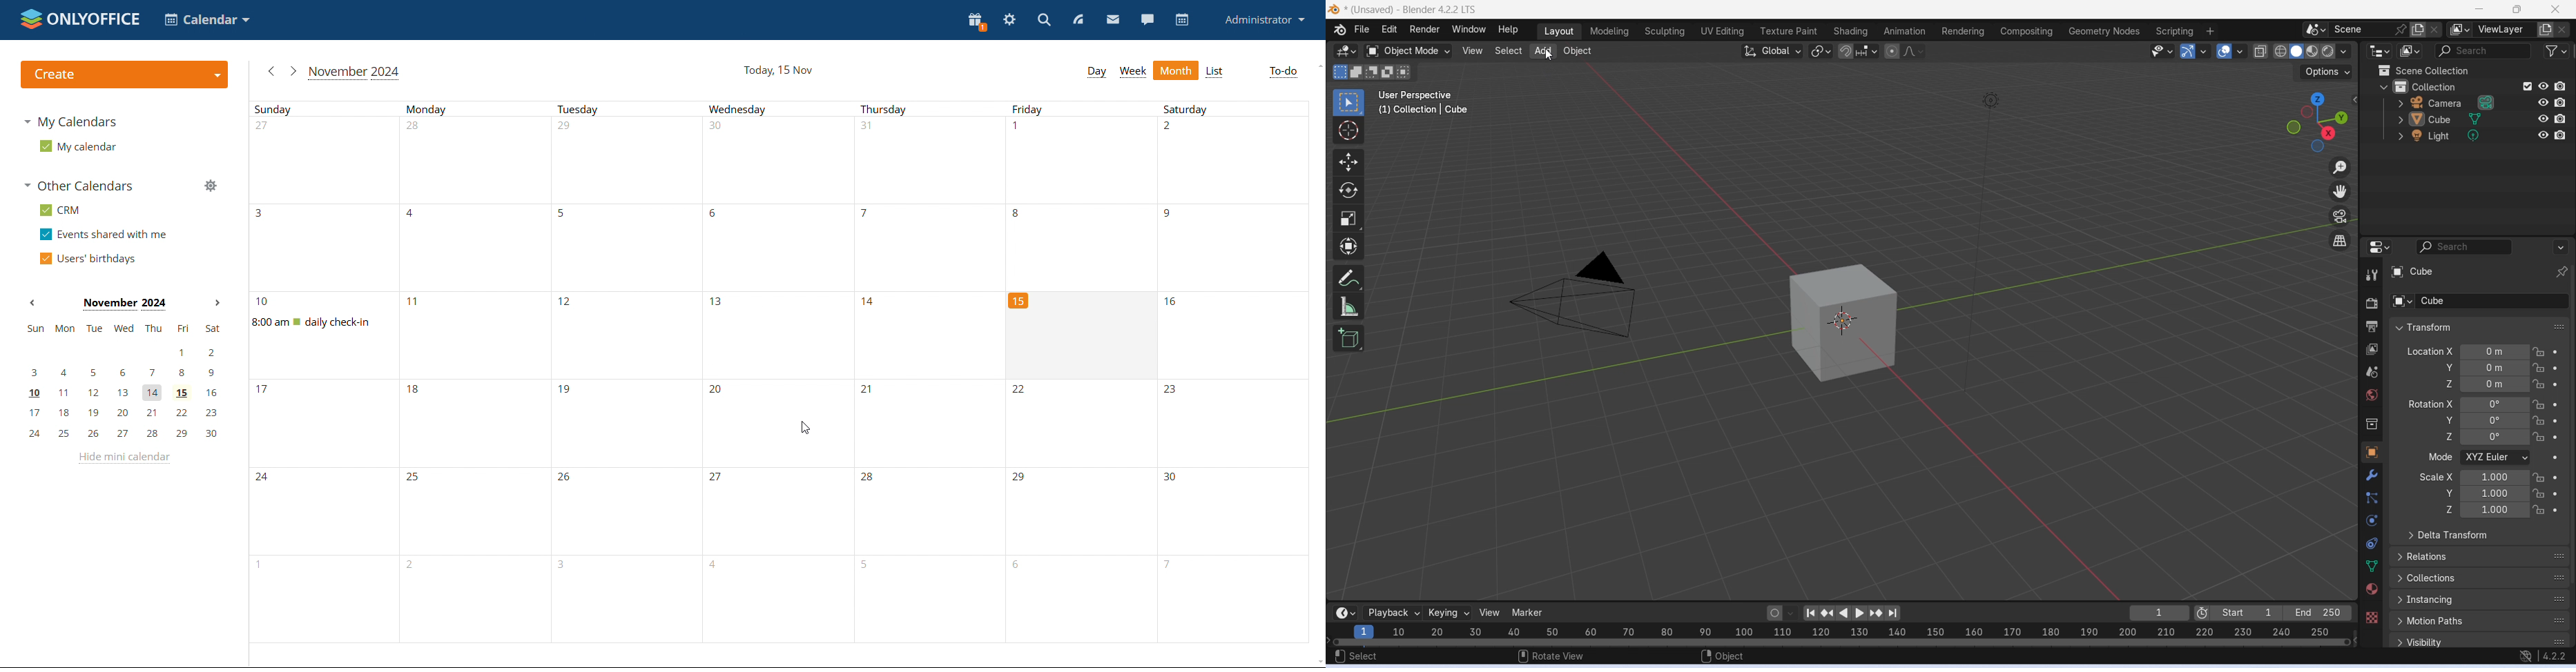 Image resolution: width=2576 pixels, height=672 pixels. What do you see at coordinates (2280, 51) in the screenshot?
I see `wireframe viewport shading` at bounding box center [2280, 51].